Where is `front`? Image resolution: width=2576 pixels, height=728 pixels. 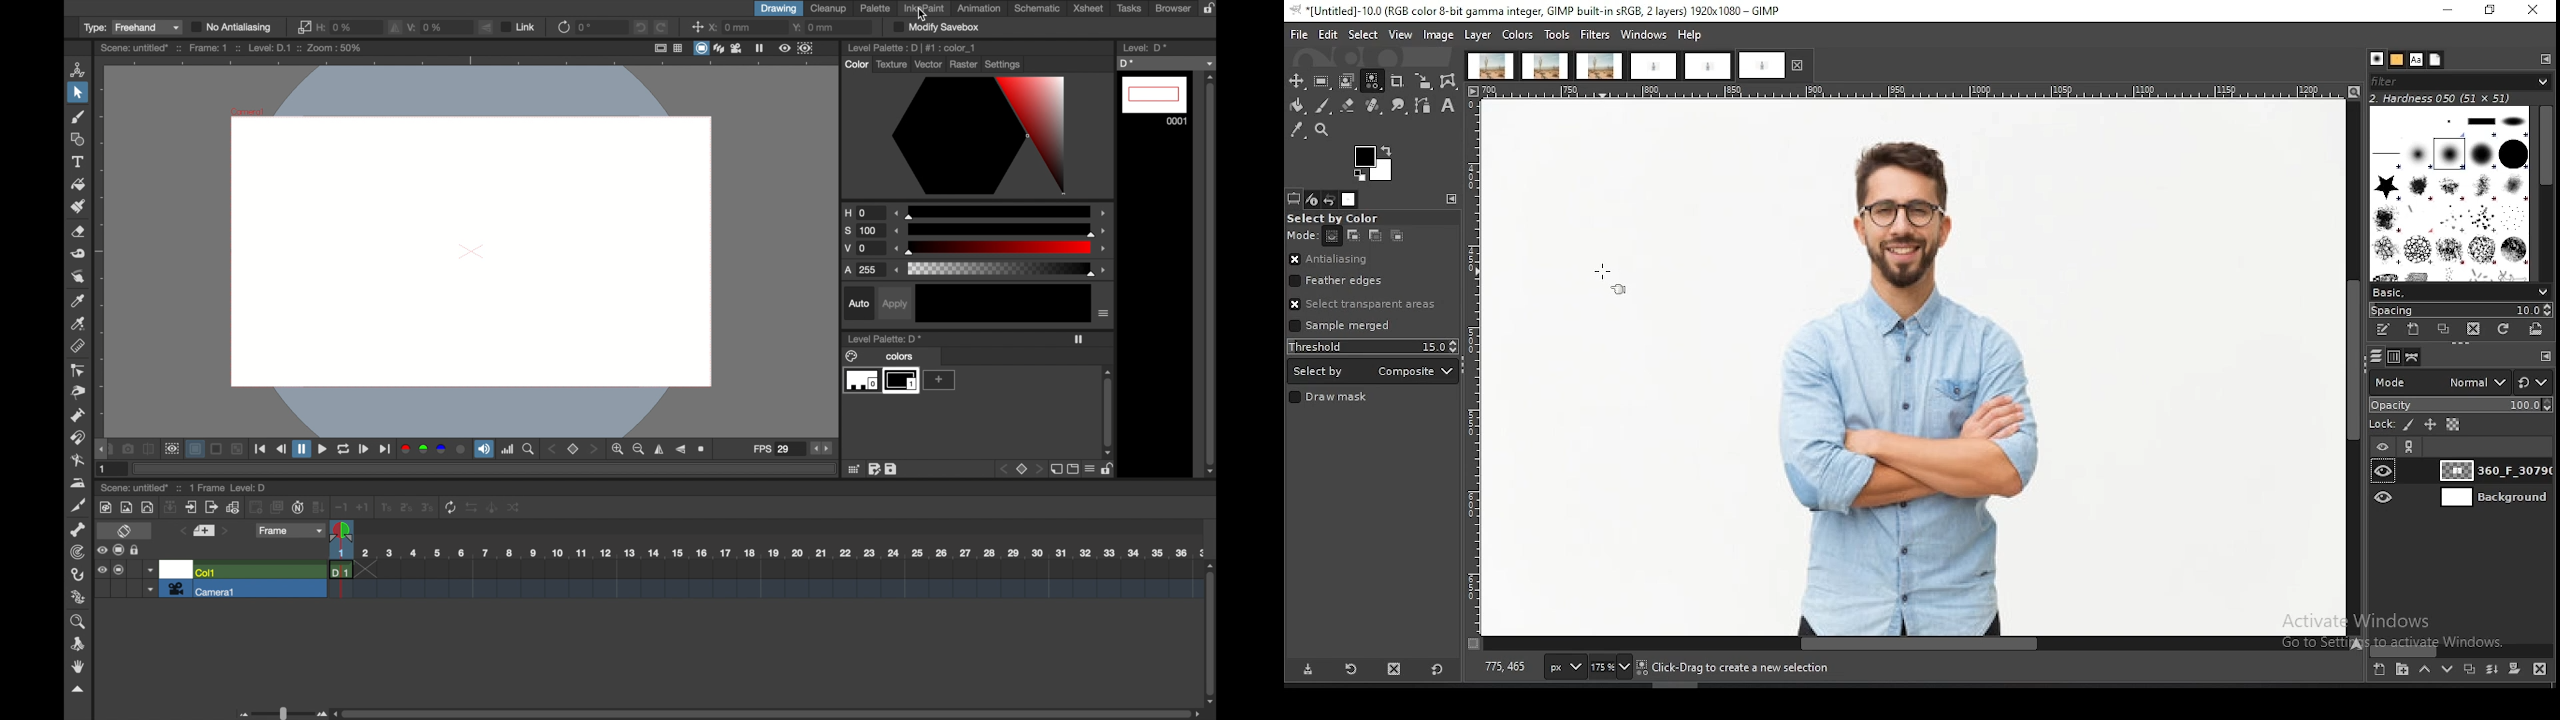 front is located at coordinates (595, 449).